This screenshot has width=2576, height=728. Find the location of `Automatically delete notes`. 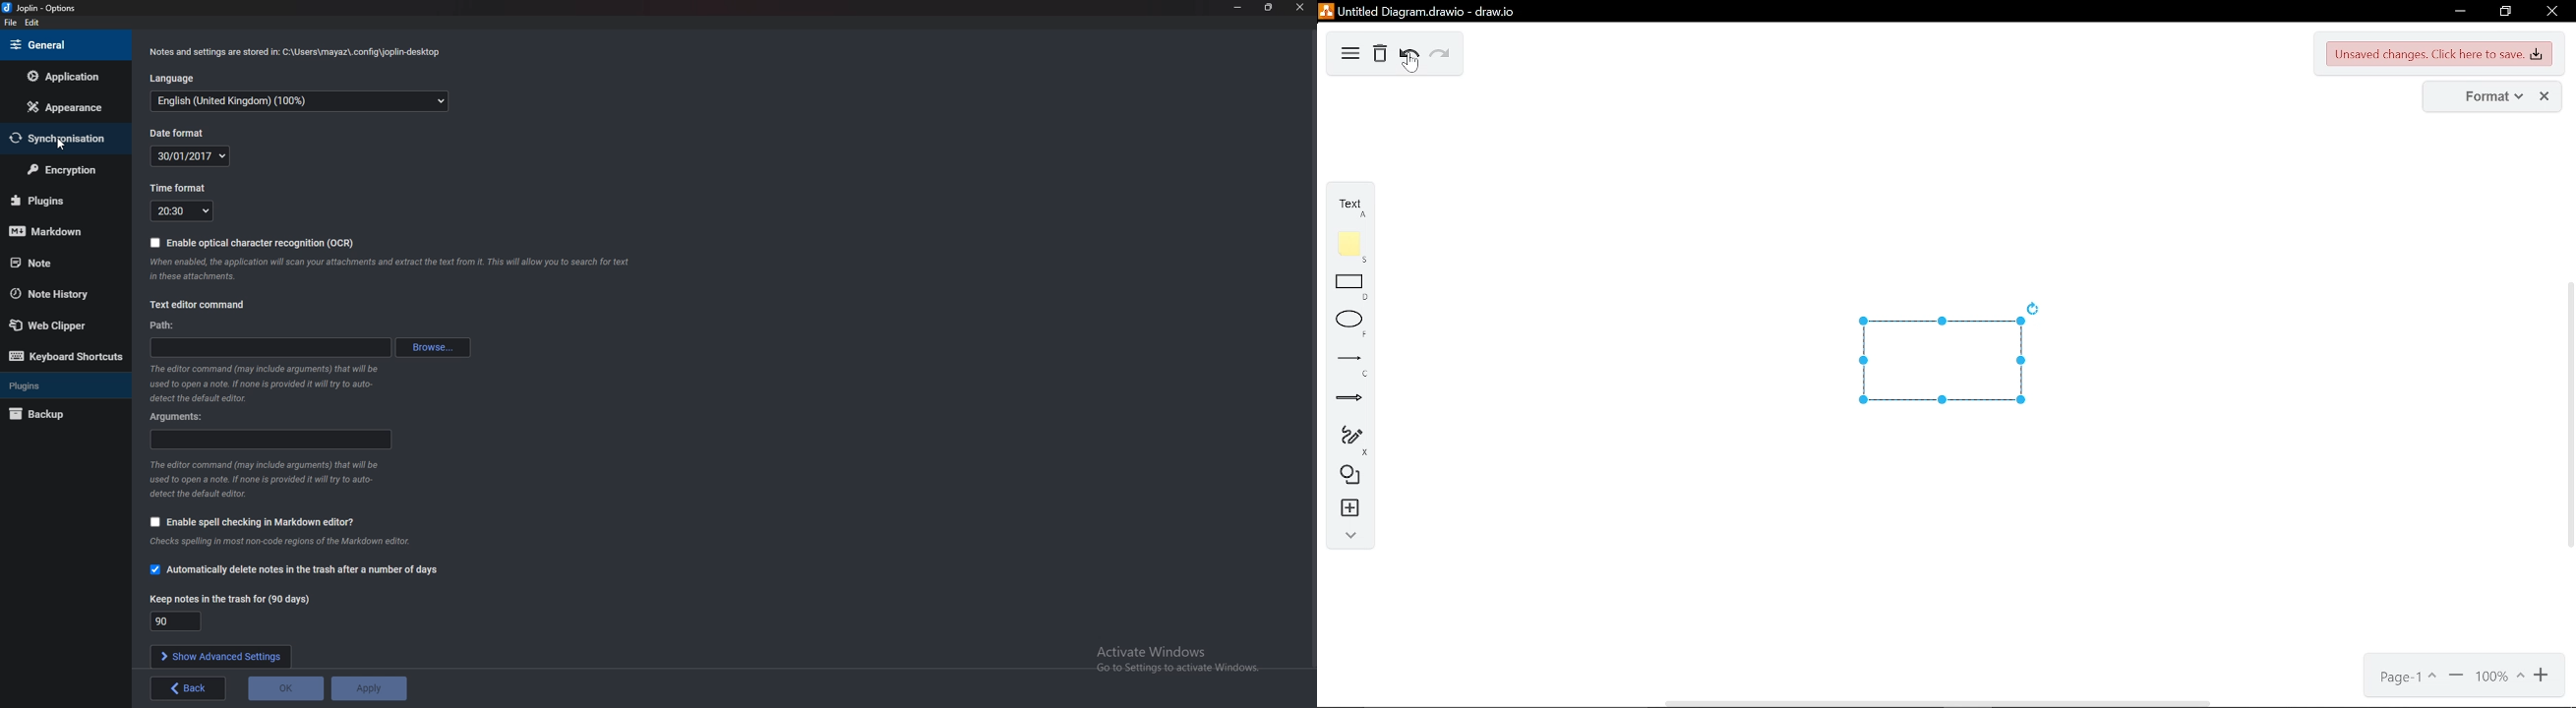

Automatically delete notes is located at coordinates (301, 569).